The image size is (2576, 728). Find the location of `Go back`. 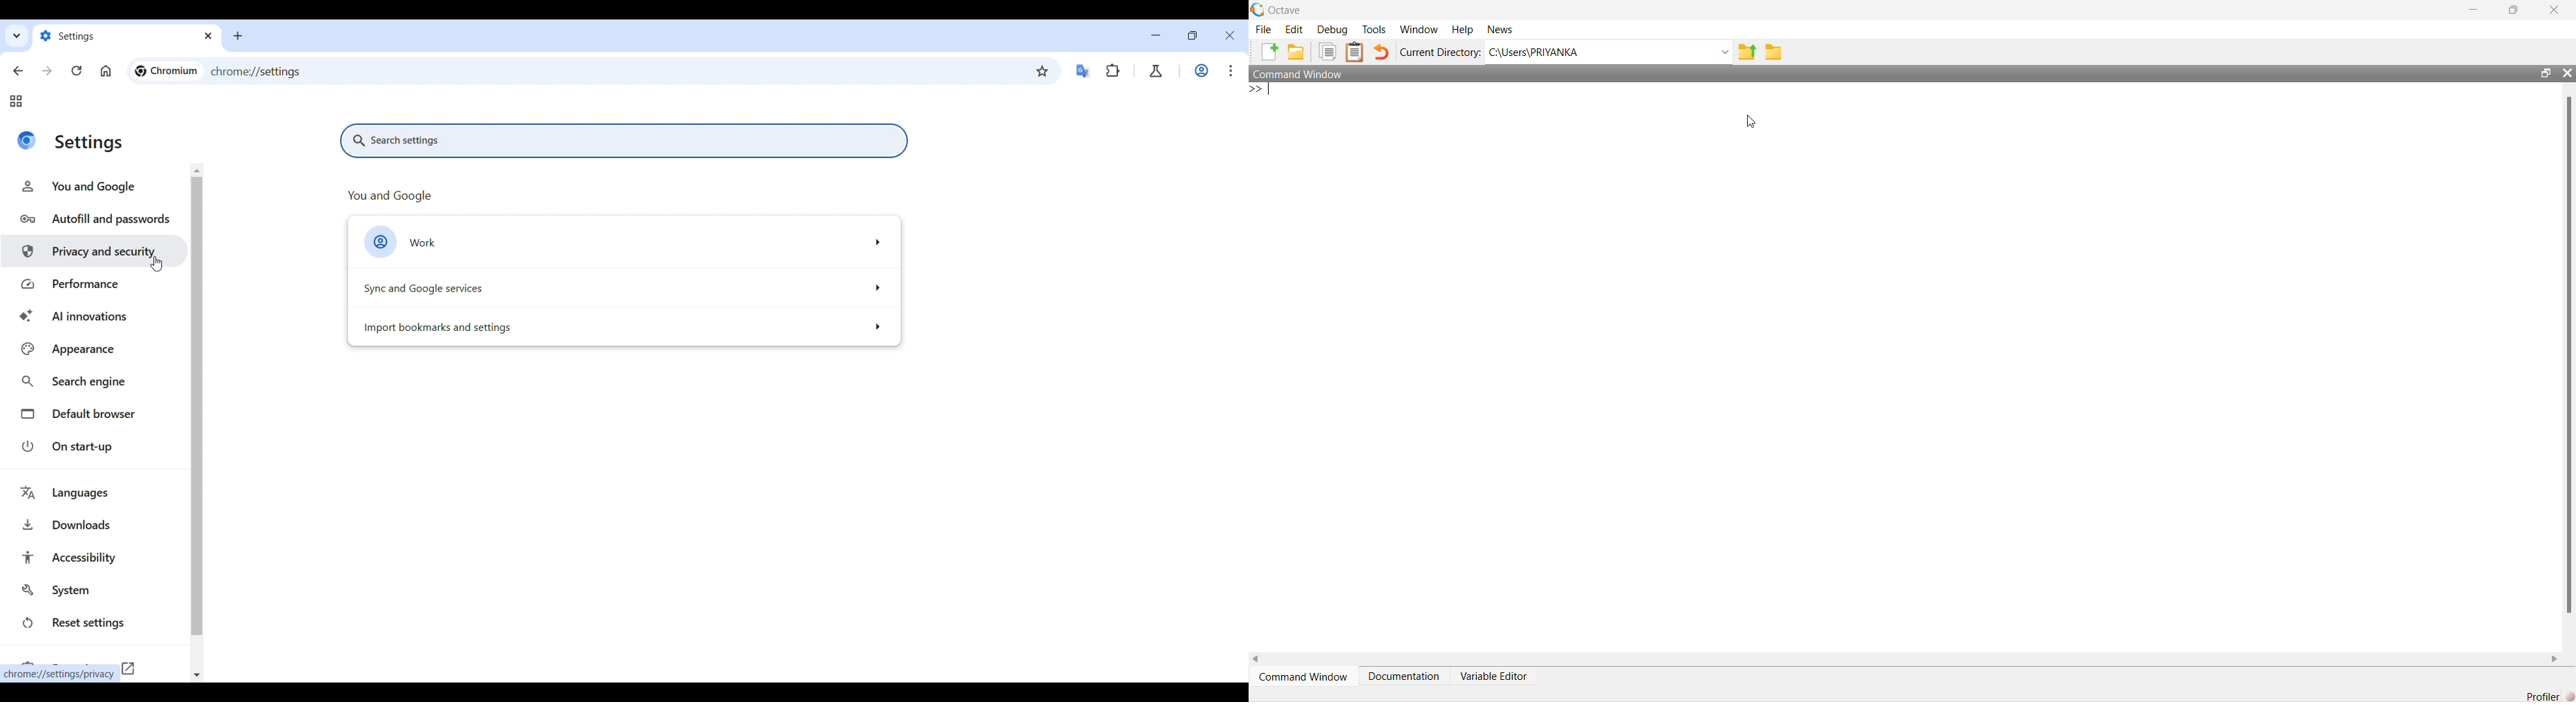

Go back is located at coordinates (18, 71).